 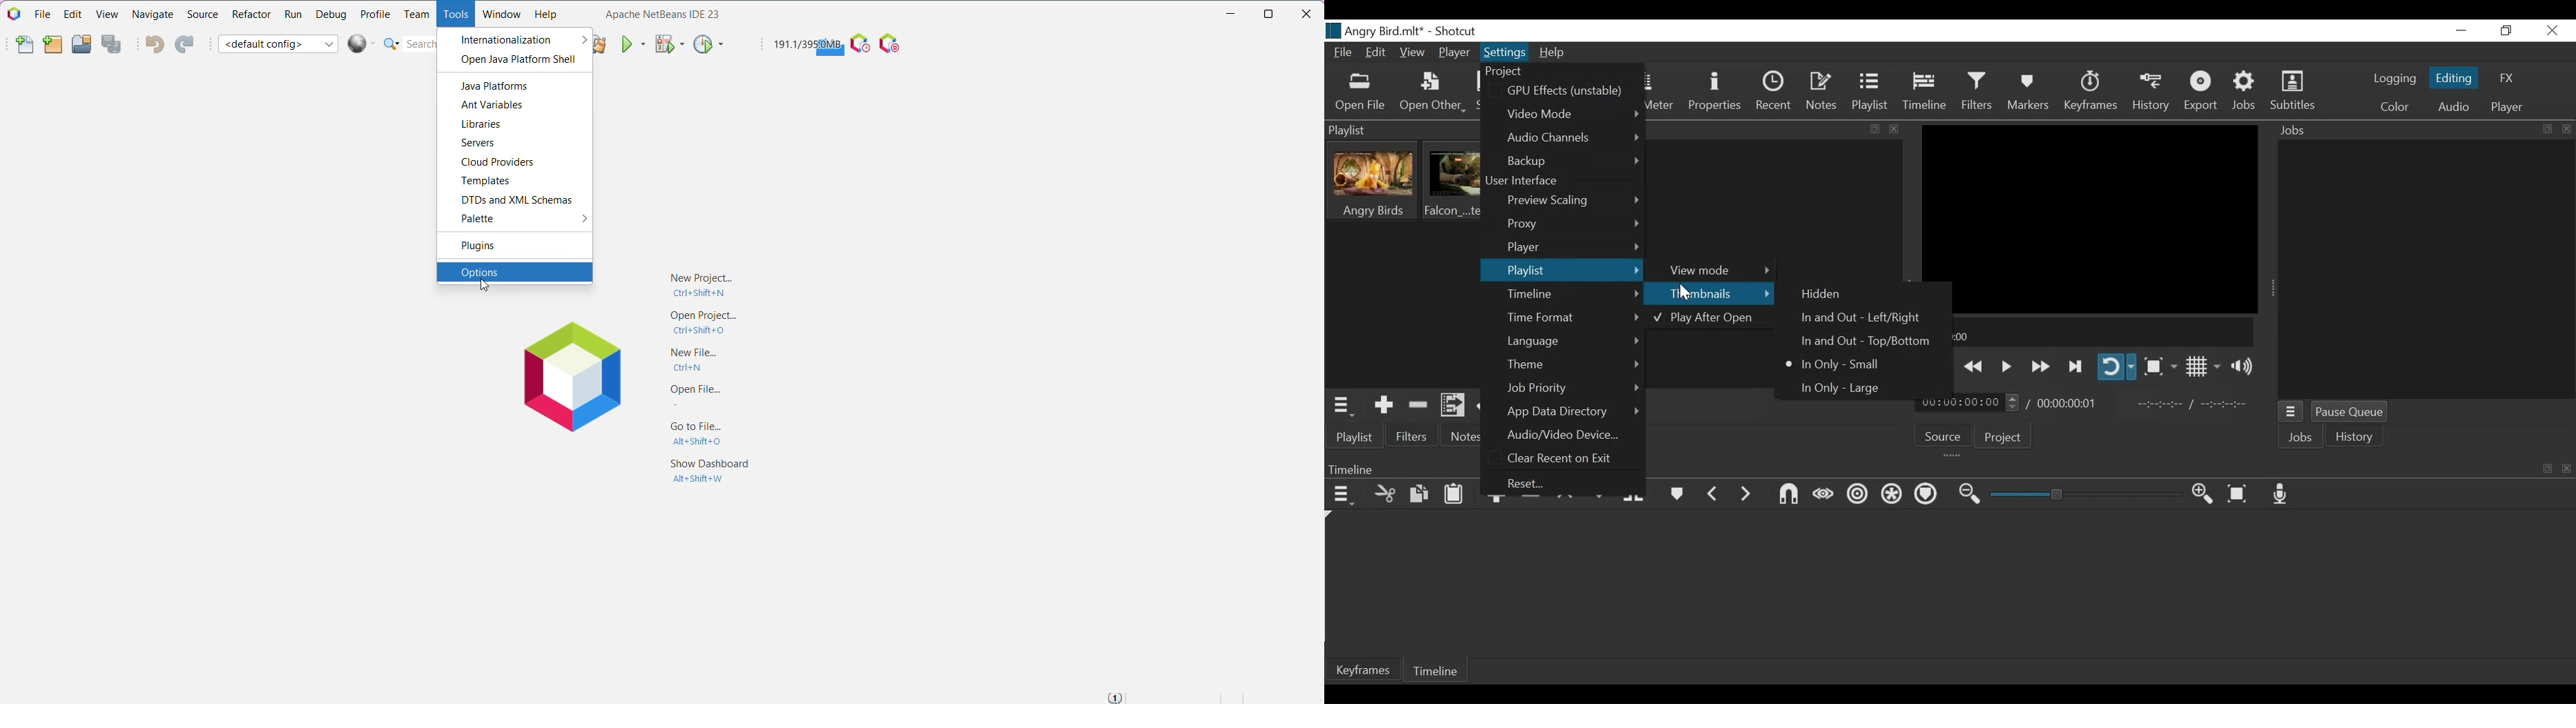 What do you see at coordinates (1344, 497) in the screenshot?
I see `Timeline menu` at bounding box center [1344, 497].